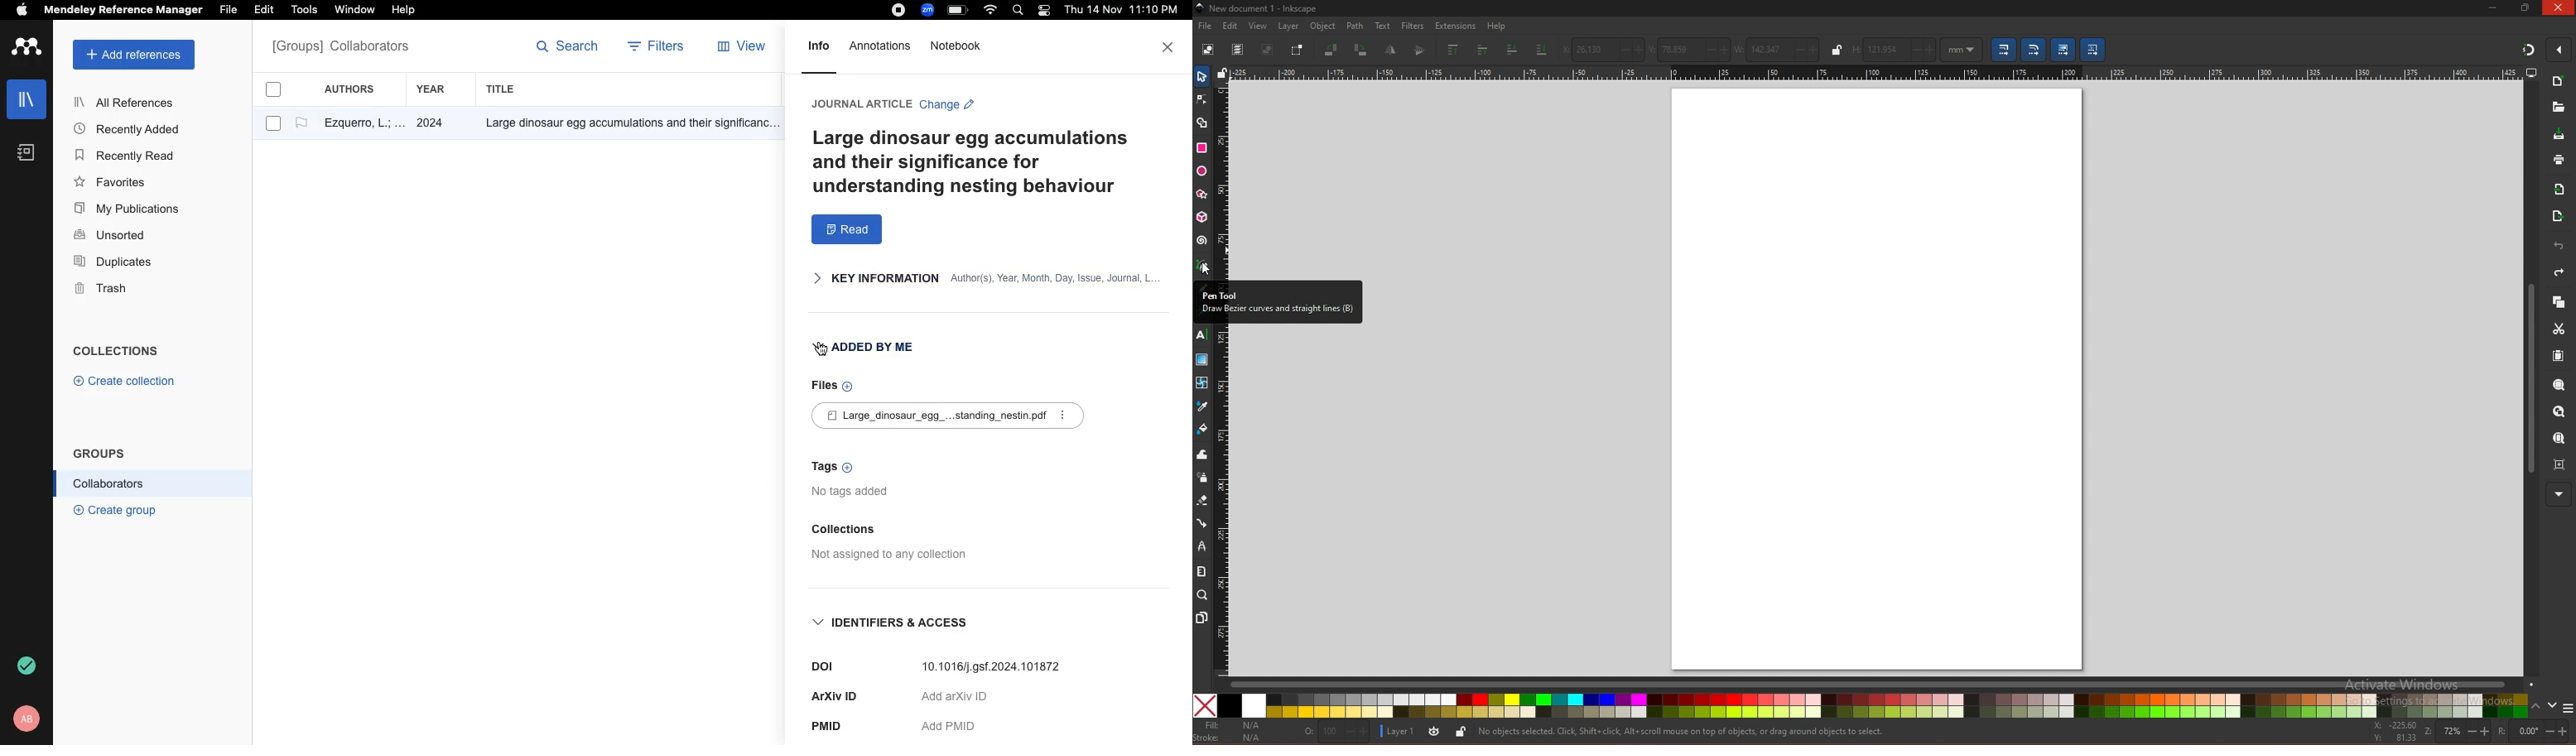  Describe the element at coordinates (340, 48) in the screenshot. I see `All references` at that location.